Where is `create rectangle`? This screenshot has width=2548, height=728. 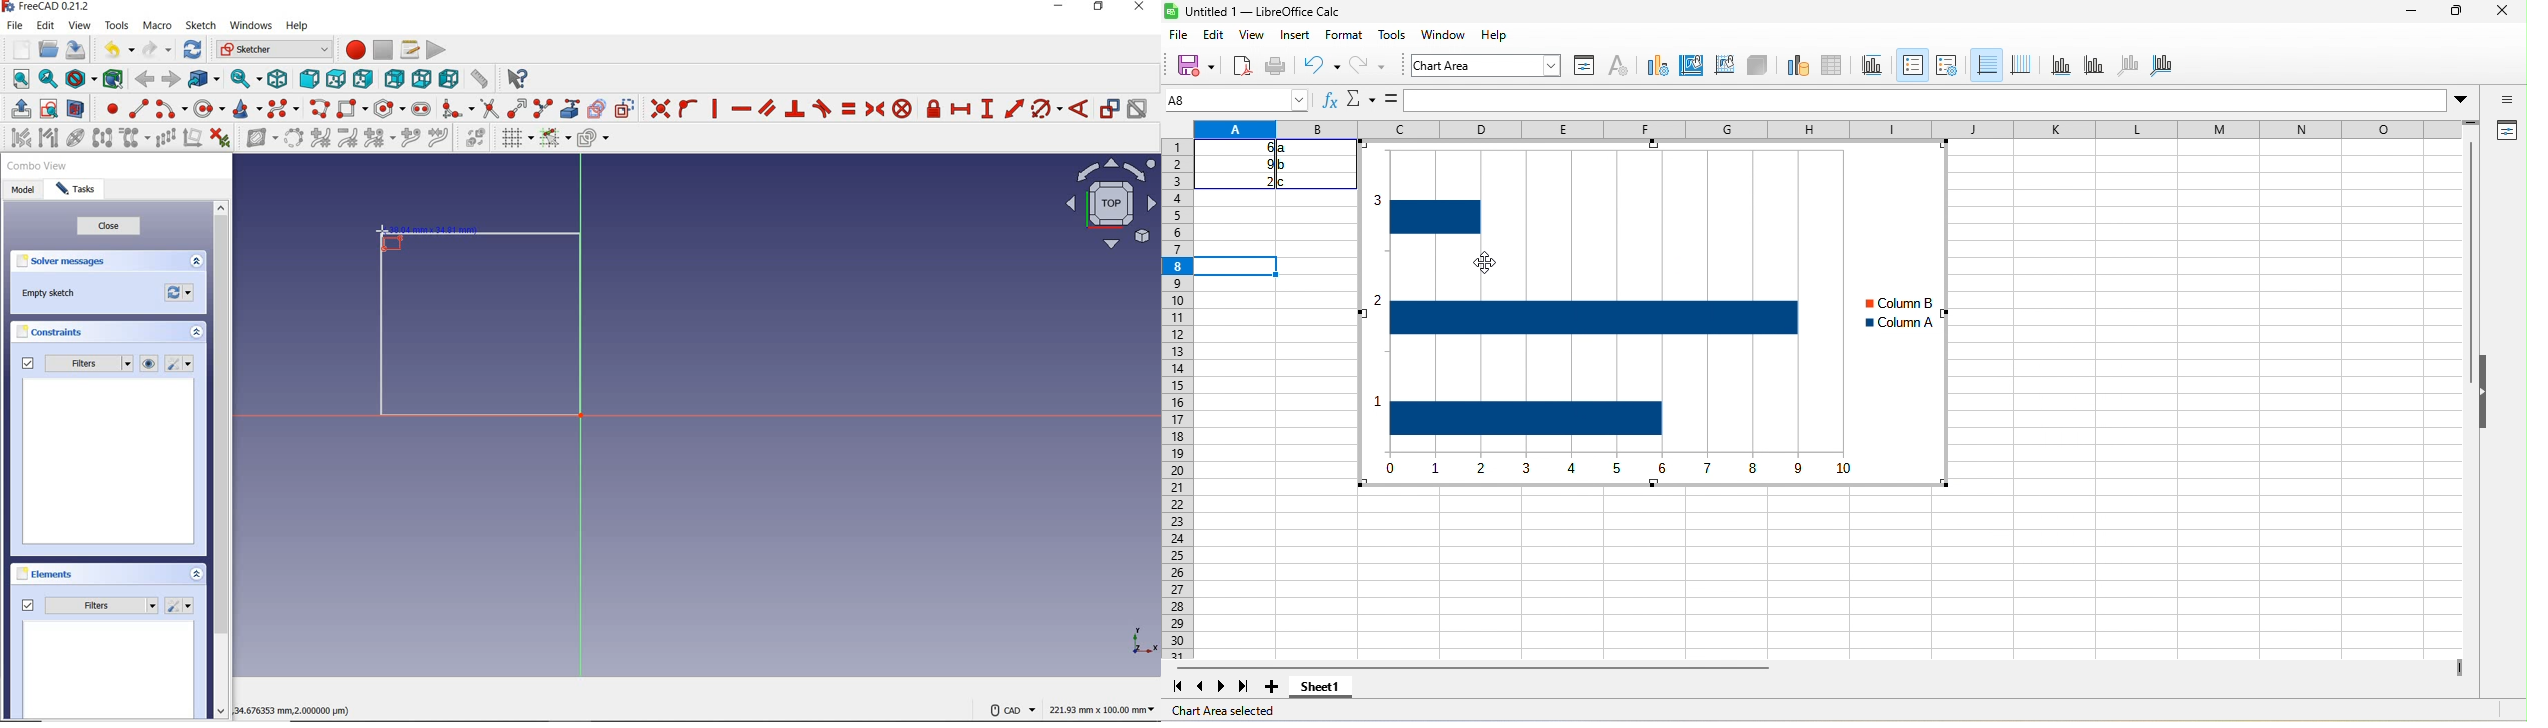
create rectangle is located at coordinates (353, 108).